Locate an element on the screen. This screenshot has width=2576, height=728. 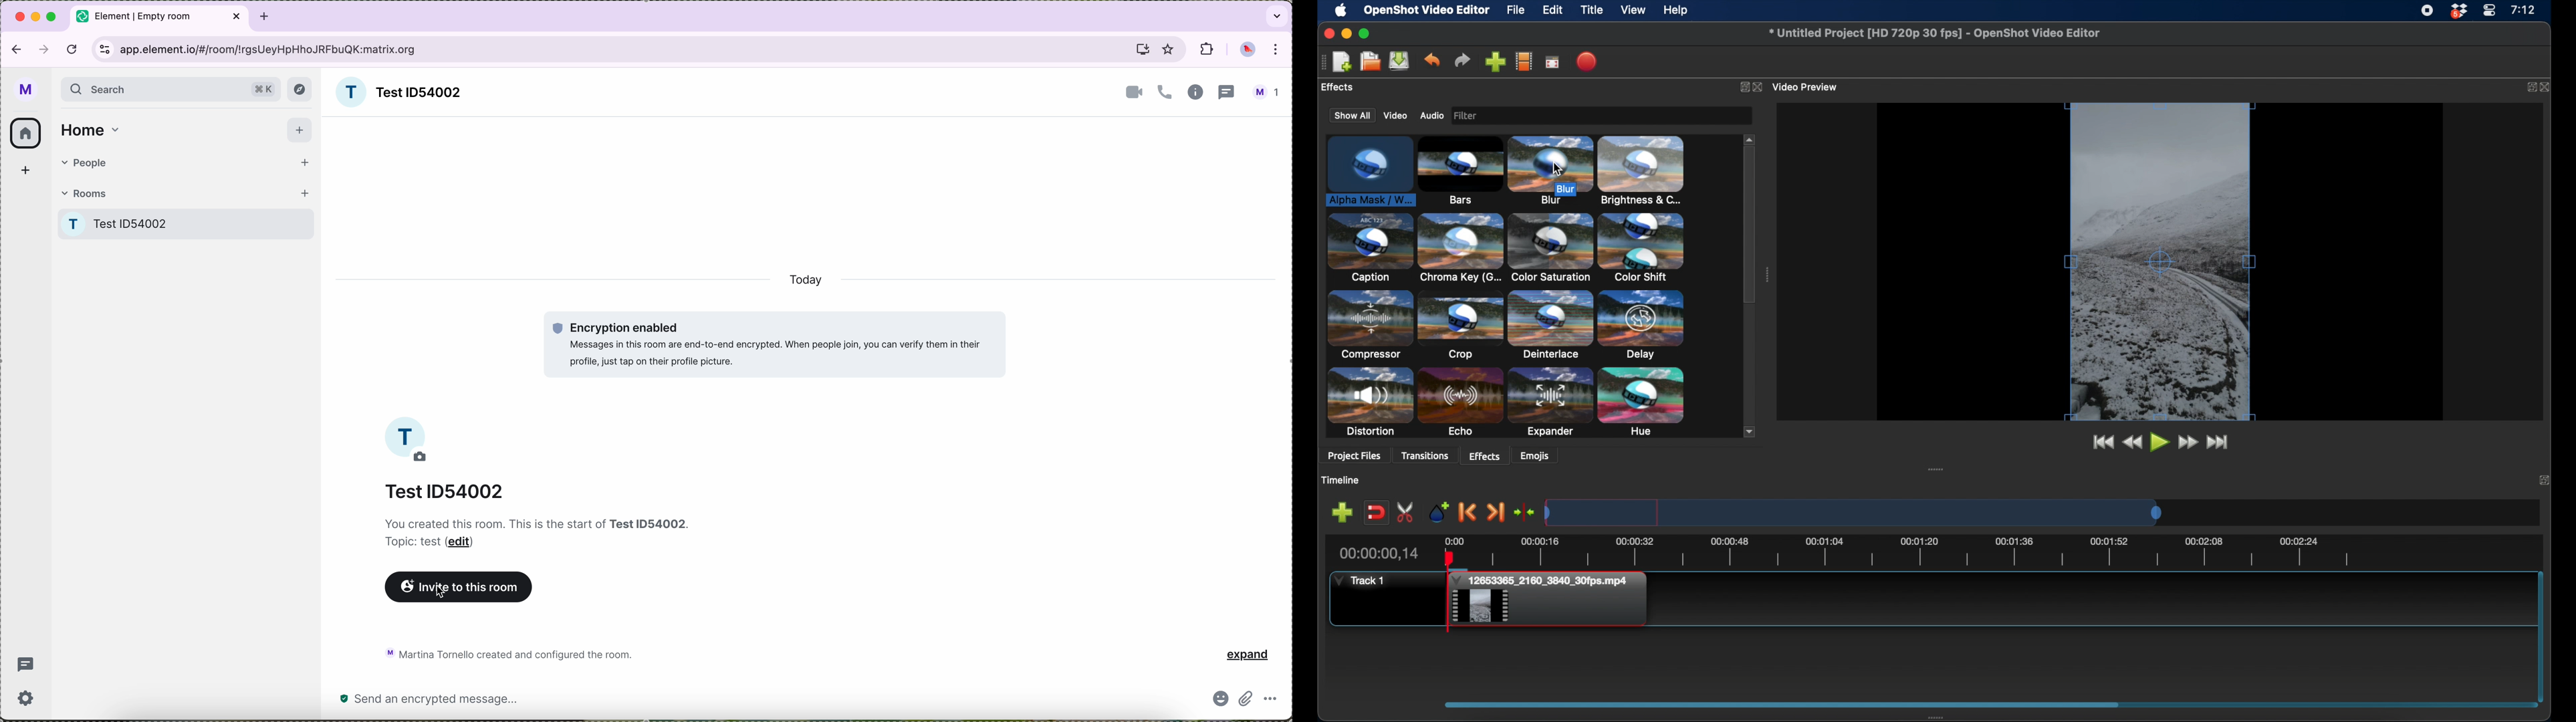
refresh the page is located at coordinates (72, 49).